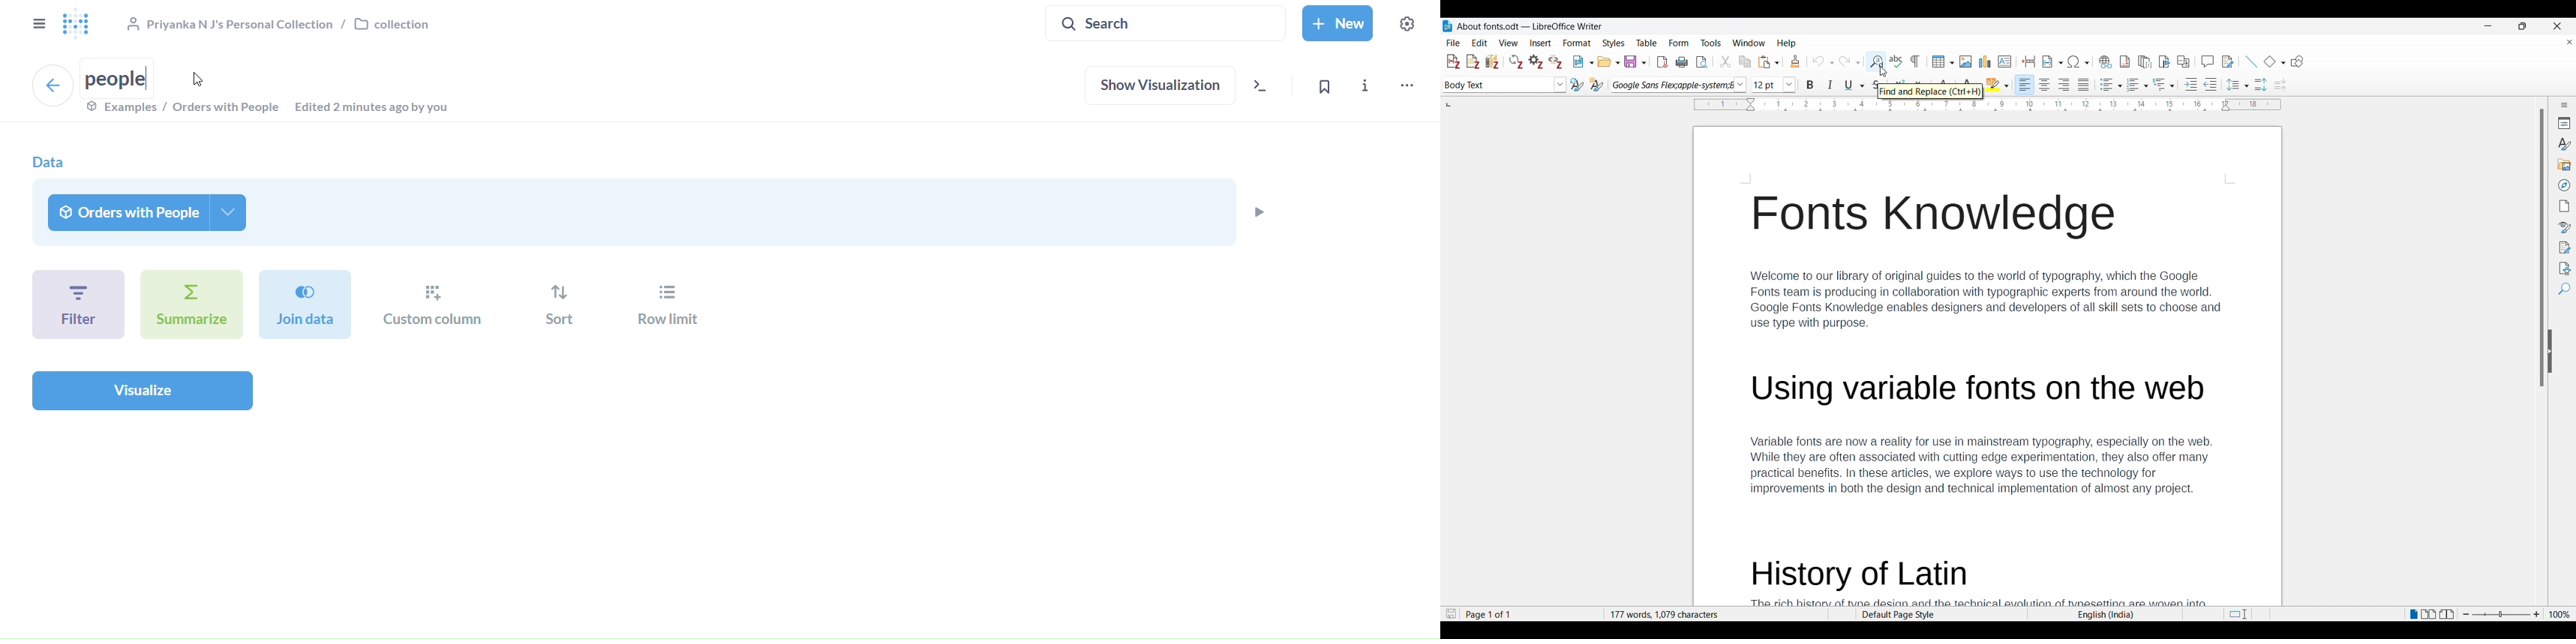  I want to click on Toggle print preview, so click(1702, 62).